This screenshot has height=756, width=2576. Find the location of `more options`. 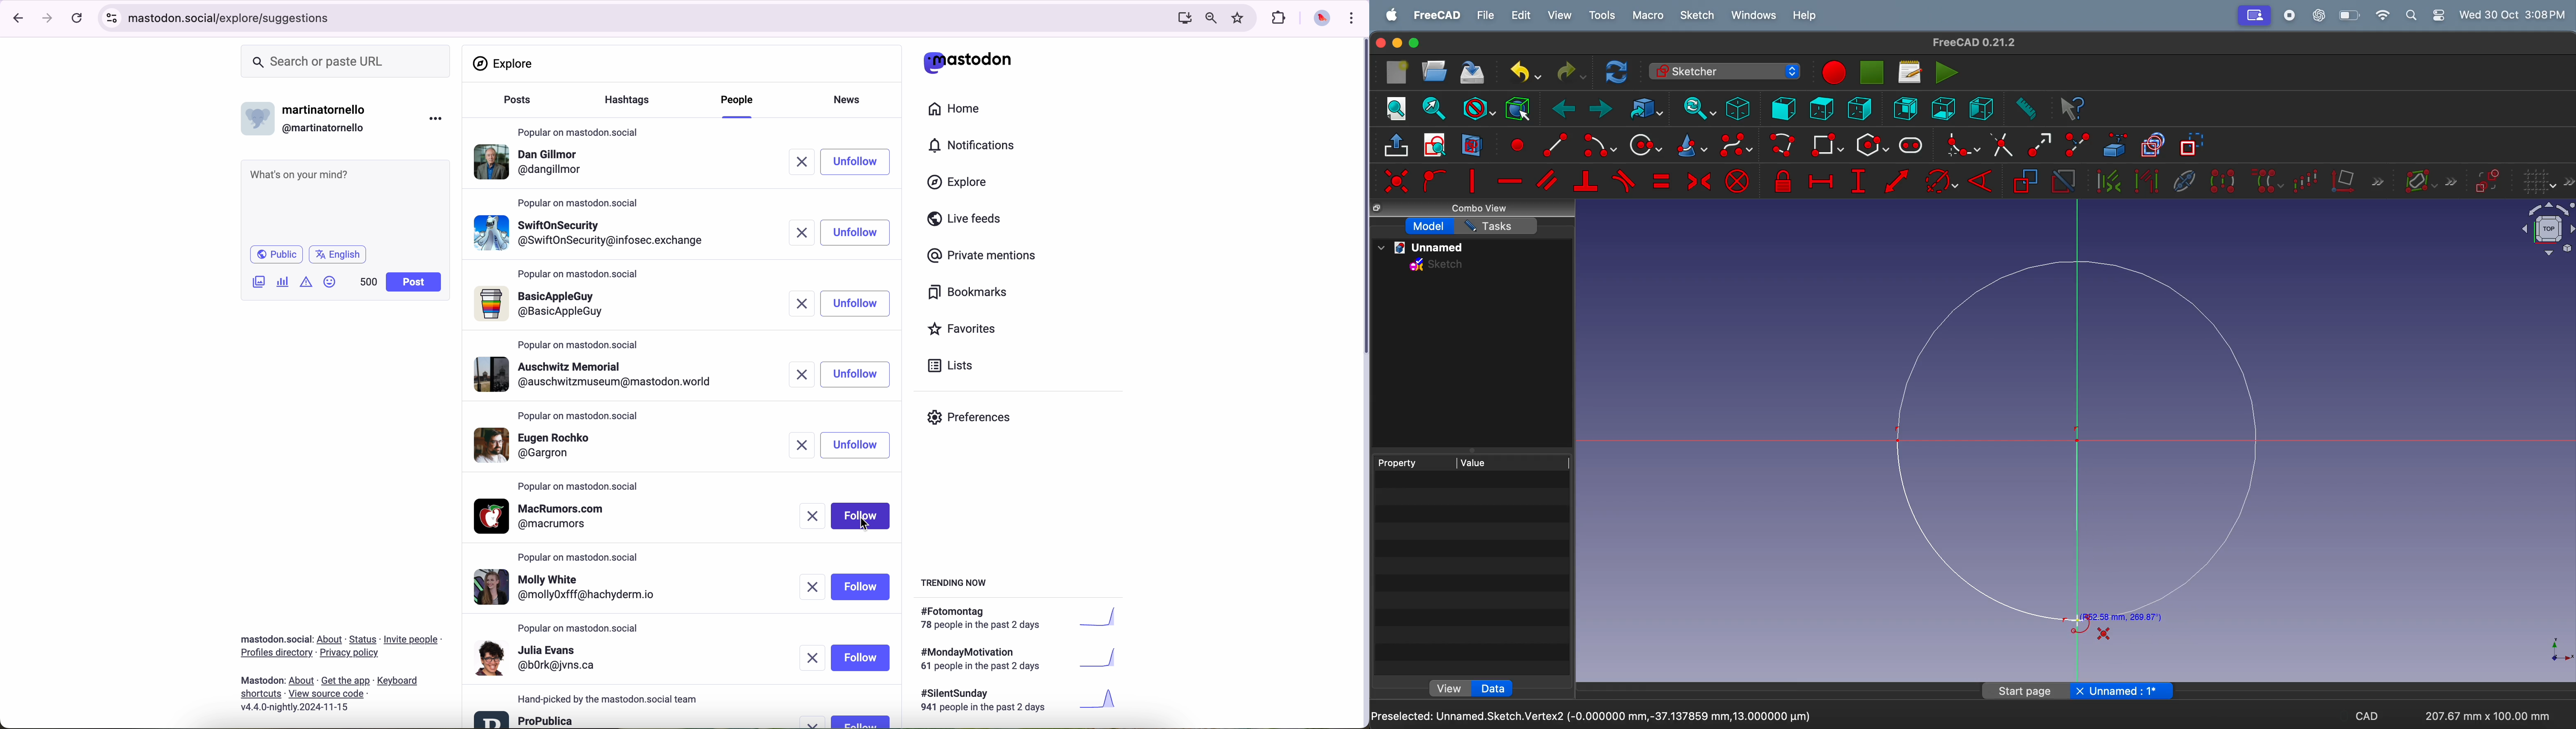

more options is located at coordinates (438, 118).